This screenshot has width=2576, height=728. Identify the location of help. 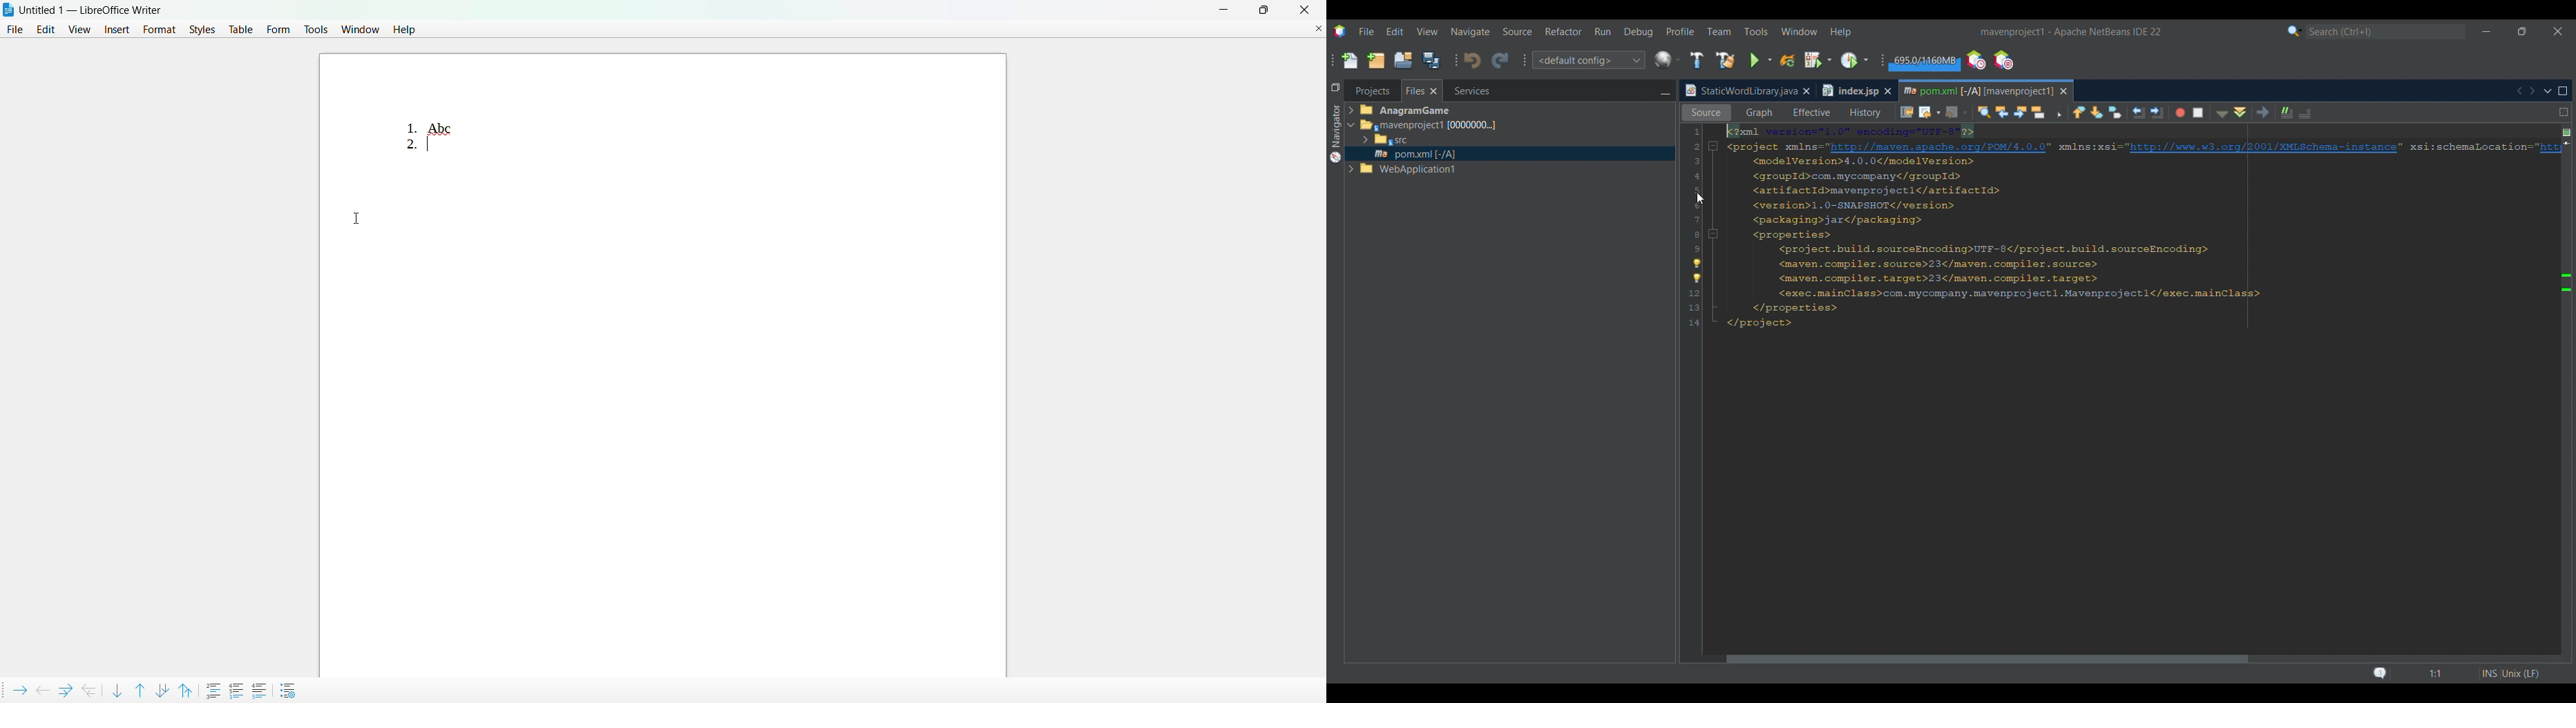
(403, 30).